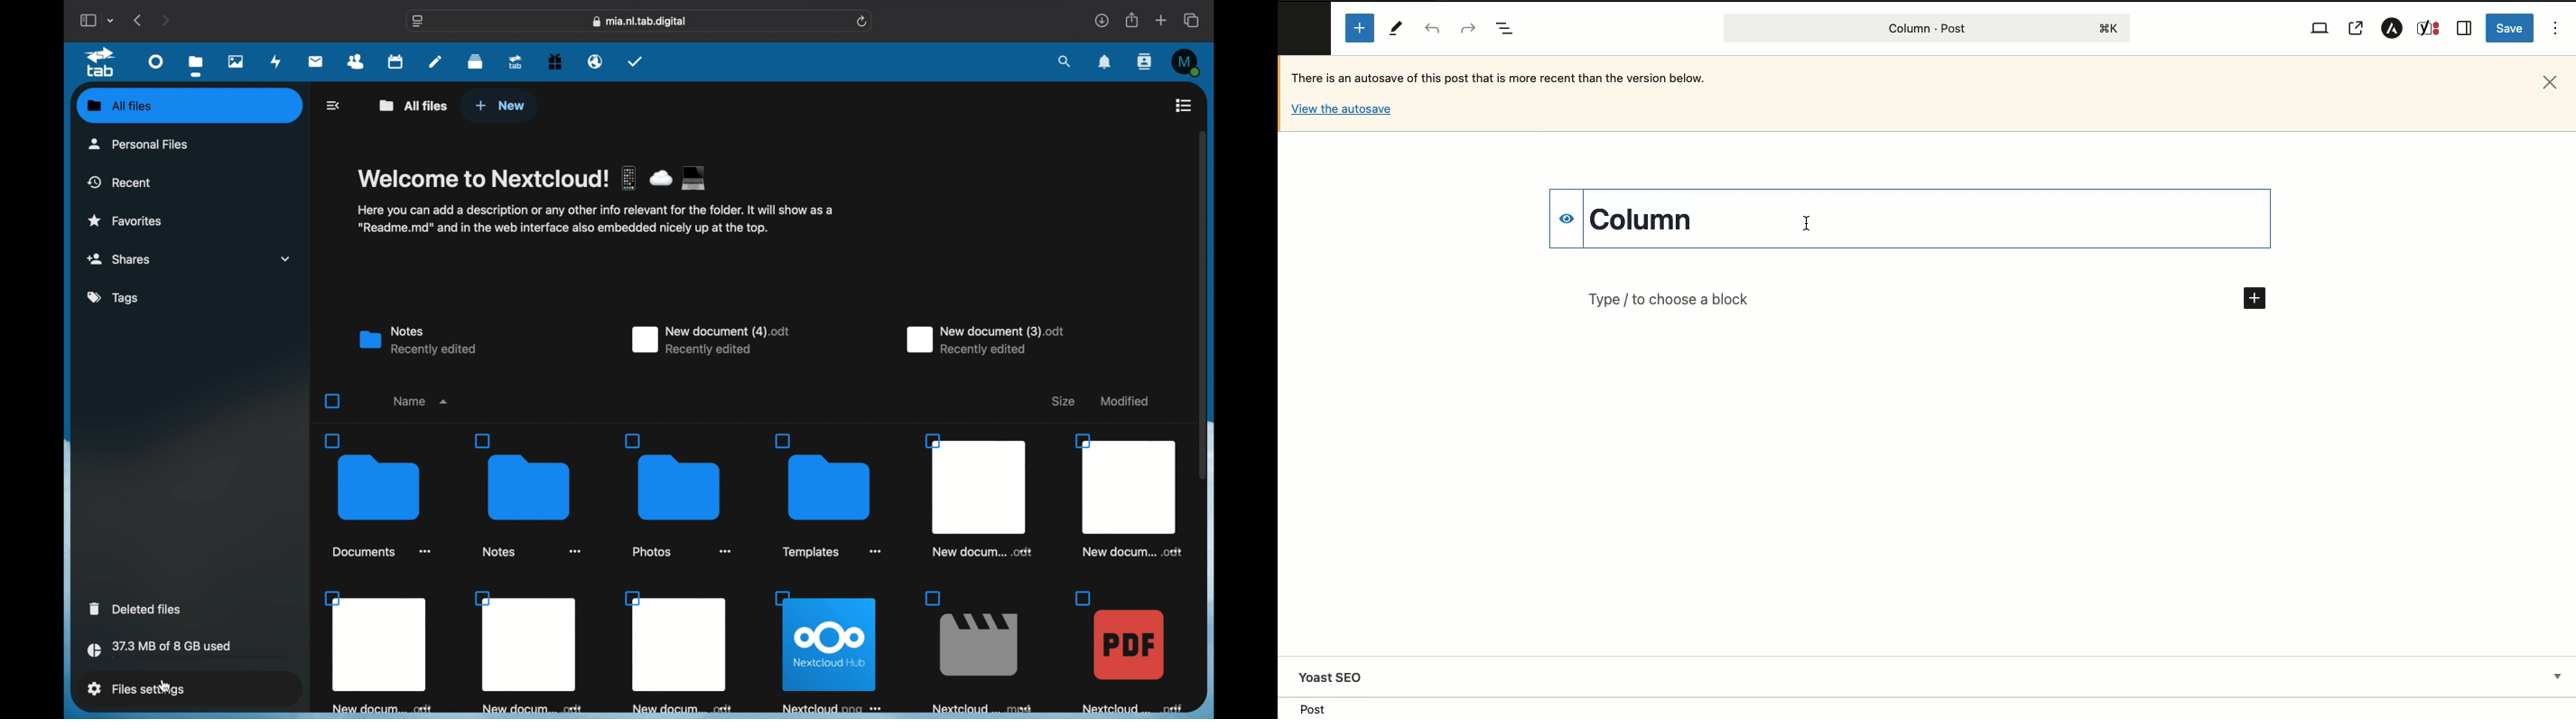  What do you see at coordinates (332, 401) in the screenshot?
I see `checkbox` at bounding box center [332, 401].